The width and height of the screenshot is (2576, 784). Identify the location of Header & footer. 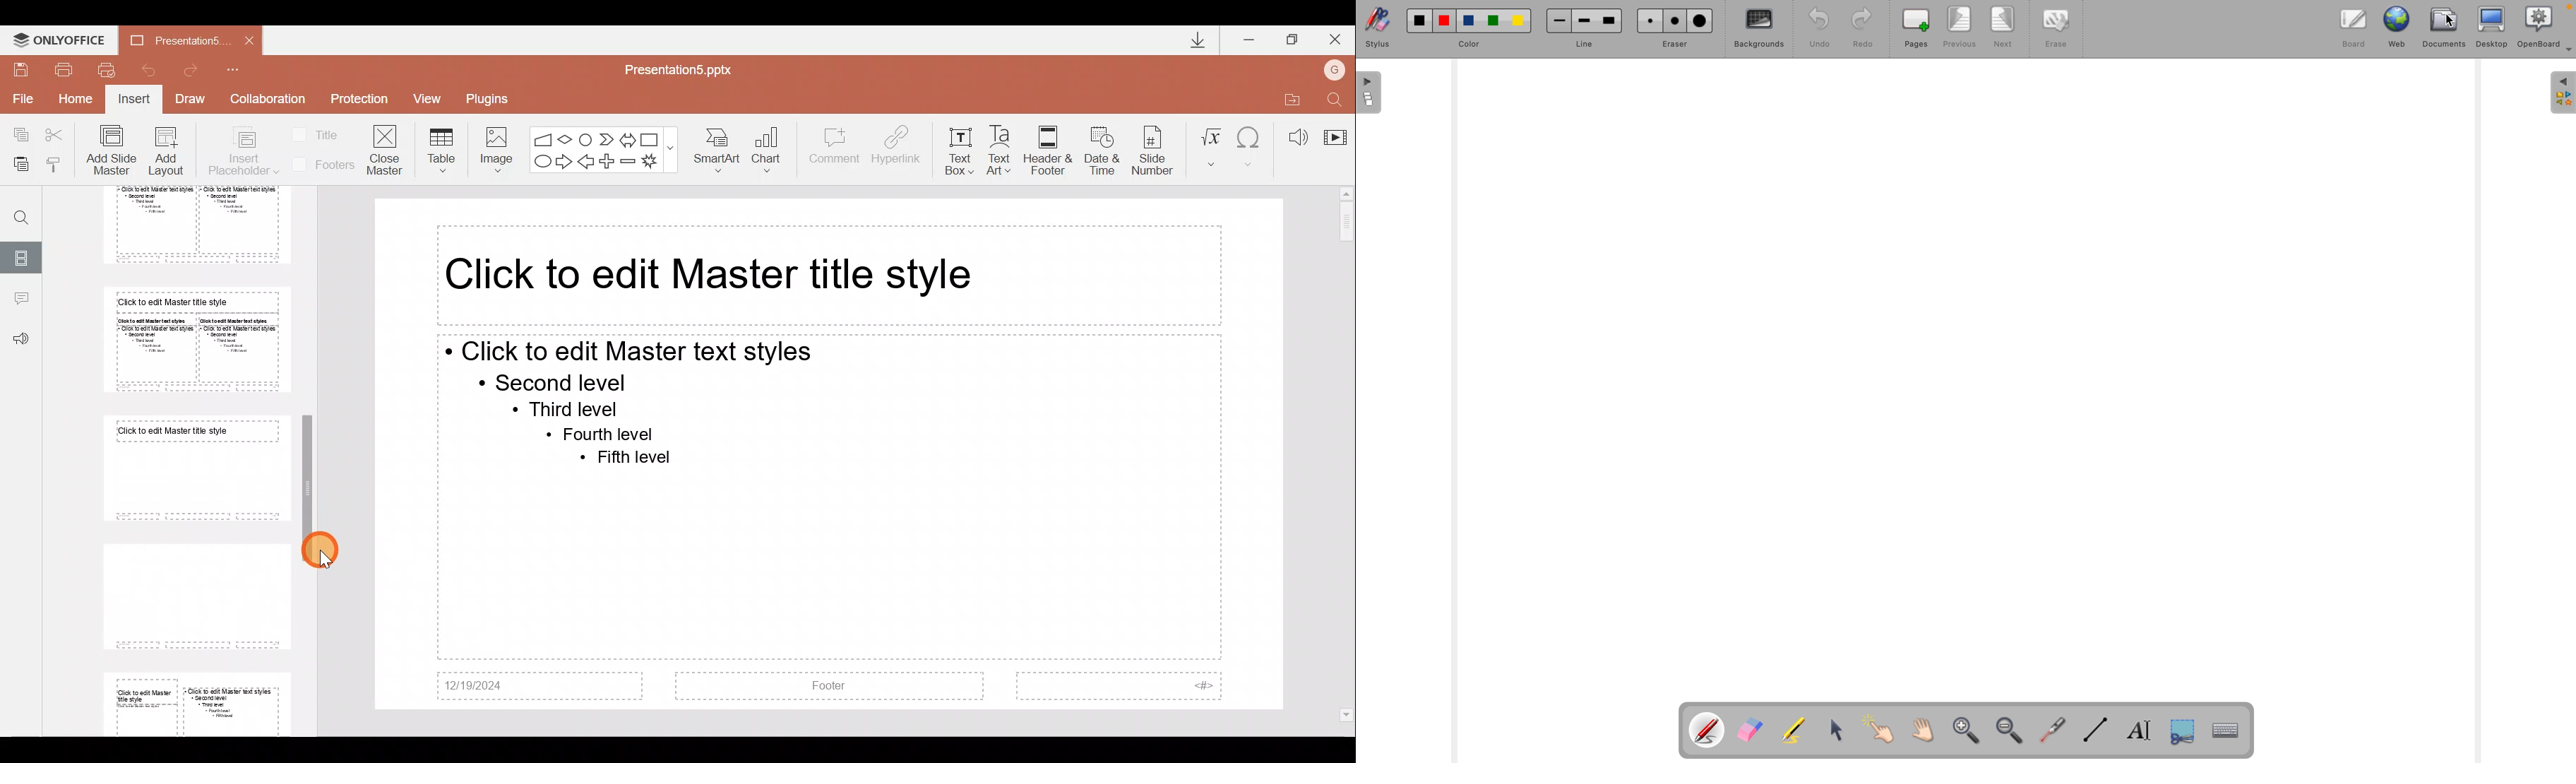
(1047, 150).